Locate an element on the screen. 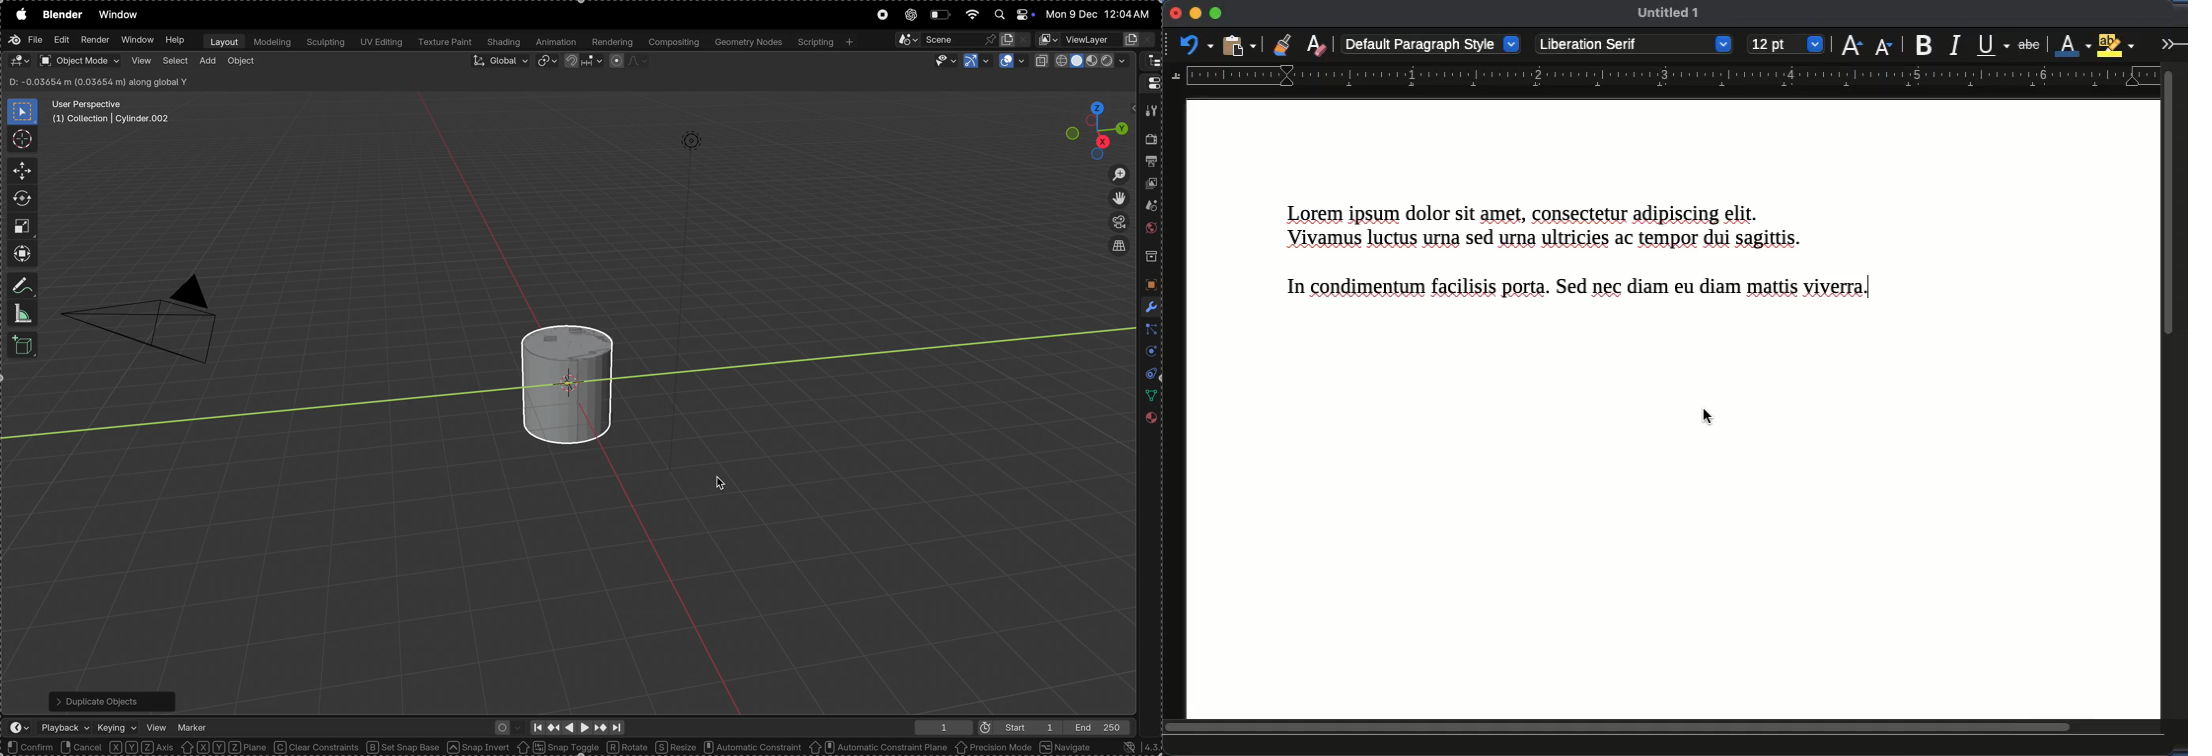 This screenshot has width=2212, height=756. default paragraph style is located at coordinates (1432, 43).